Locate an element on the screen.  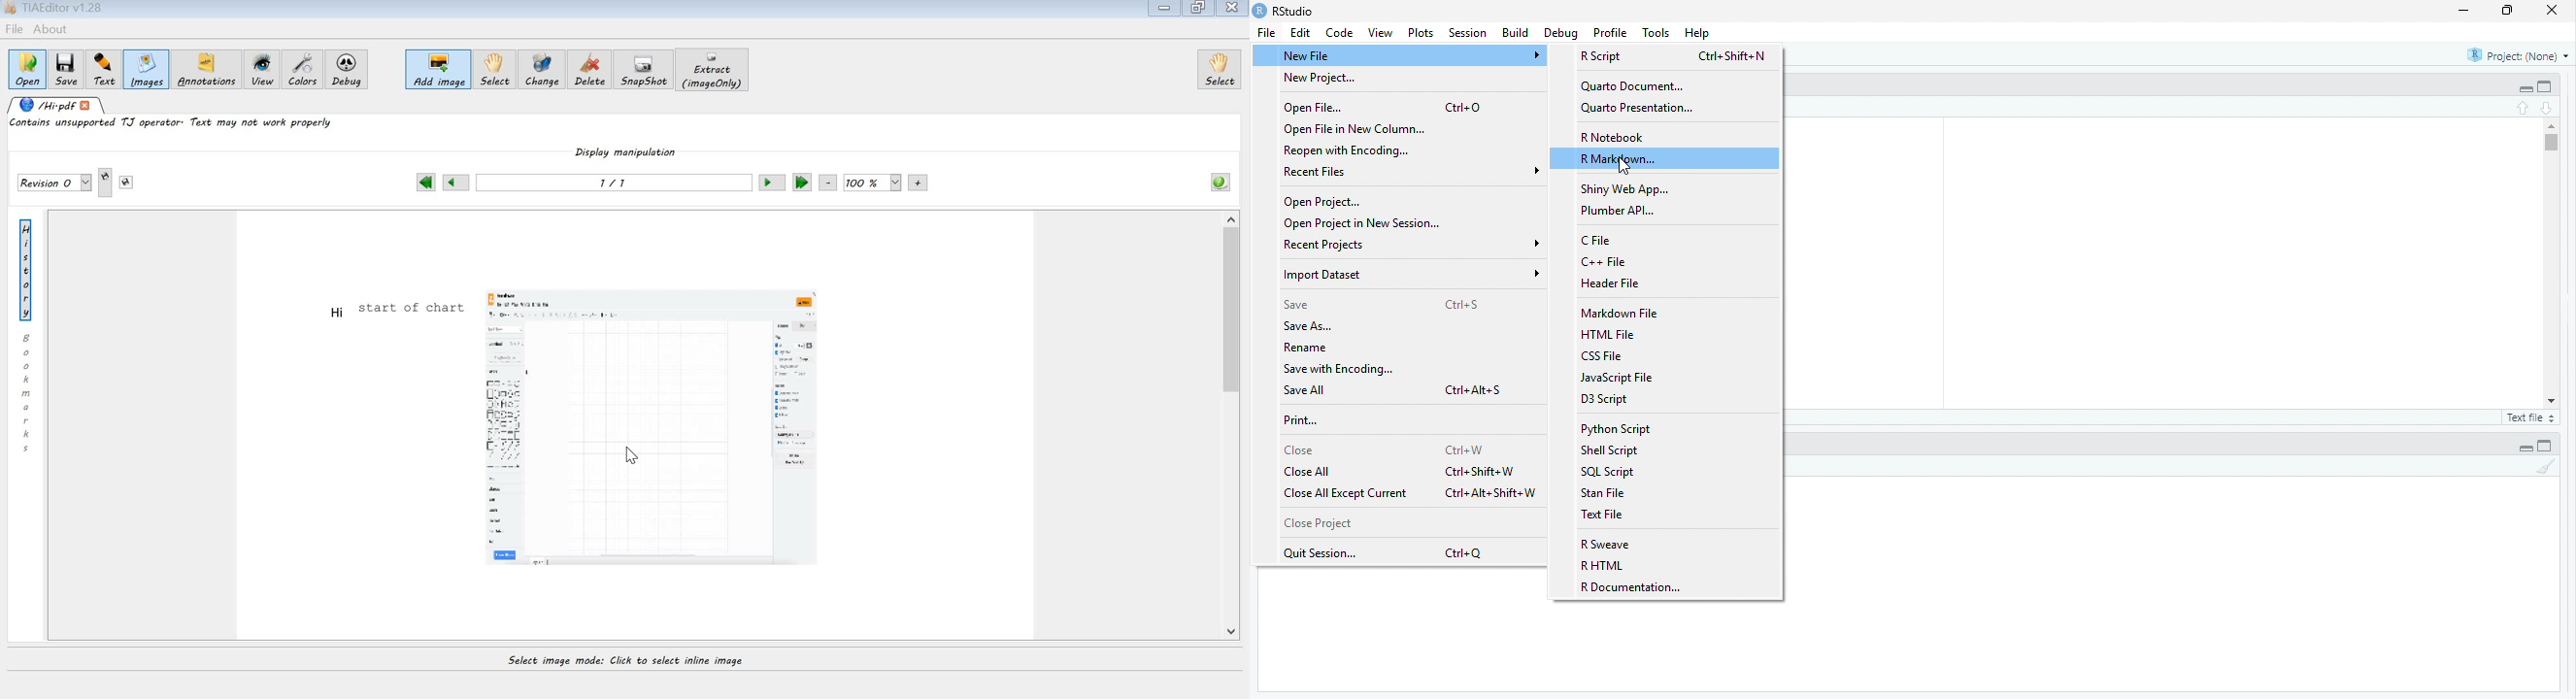
Import Dataset is located at coordinates (1414, 274).